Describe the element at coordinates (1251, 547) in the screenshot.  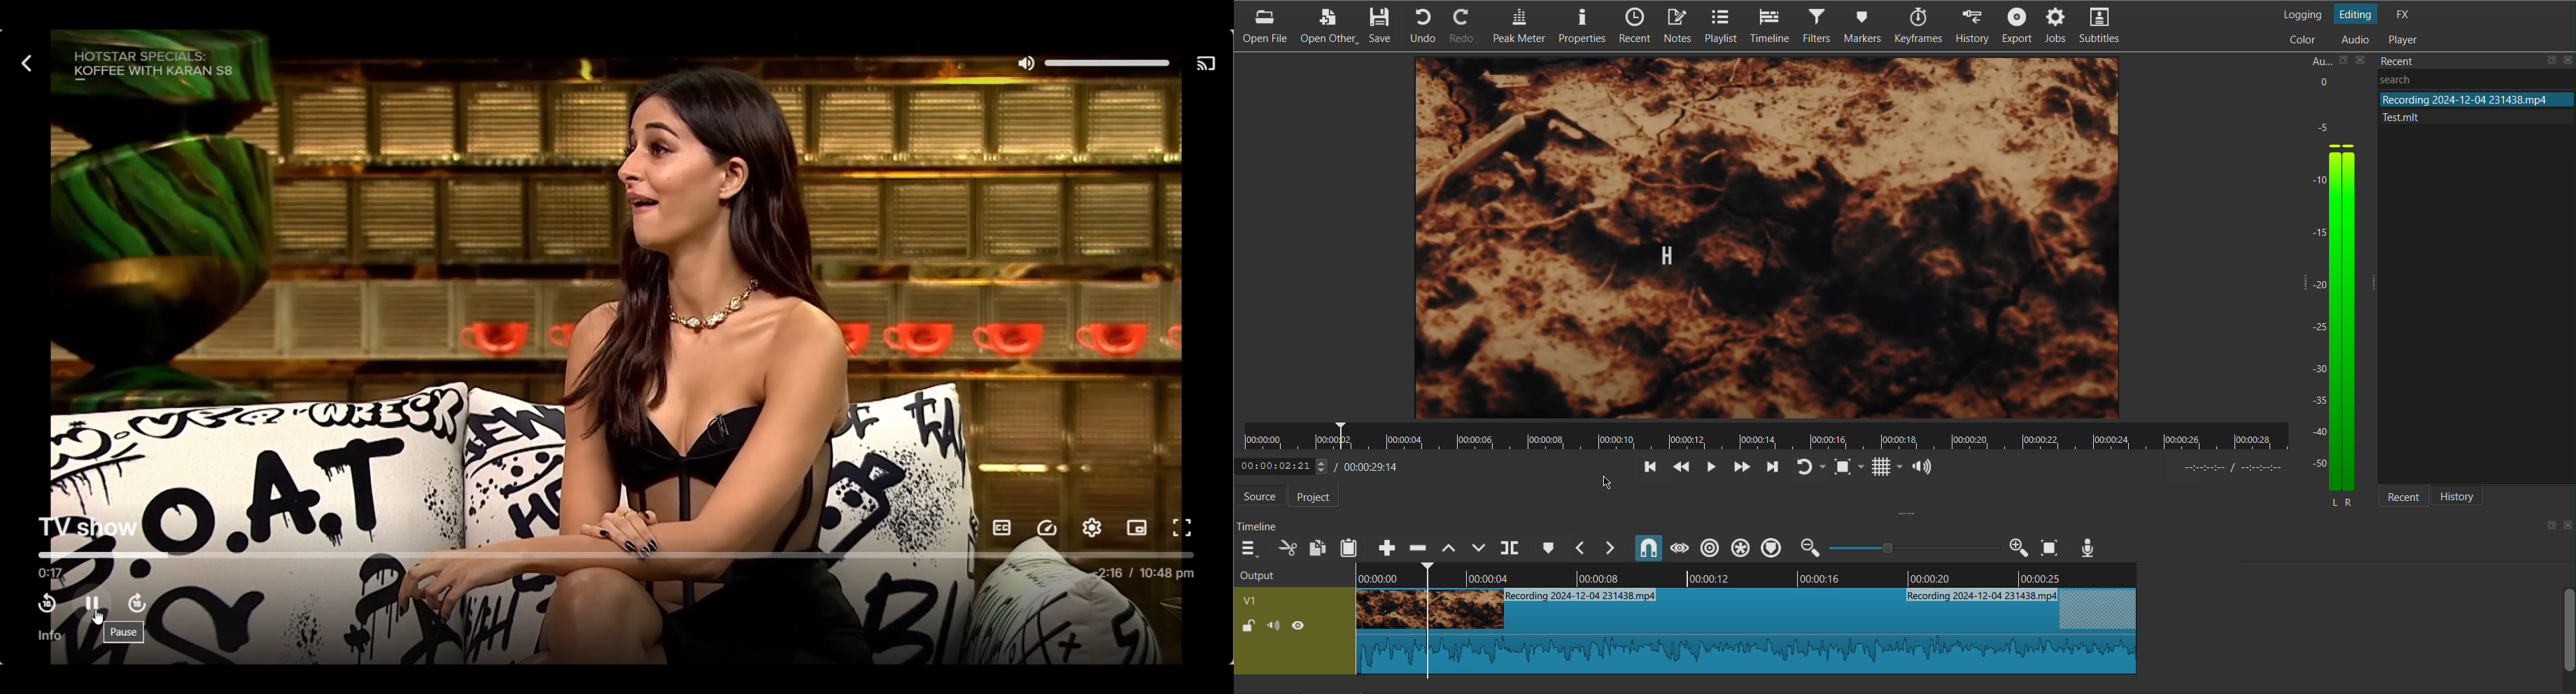
I see `More Options` at that location.